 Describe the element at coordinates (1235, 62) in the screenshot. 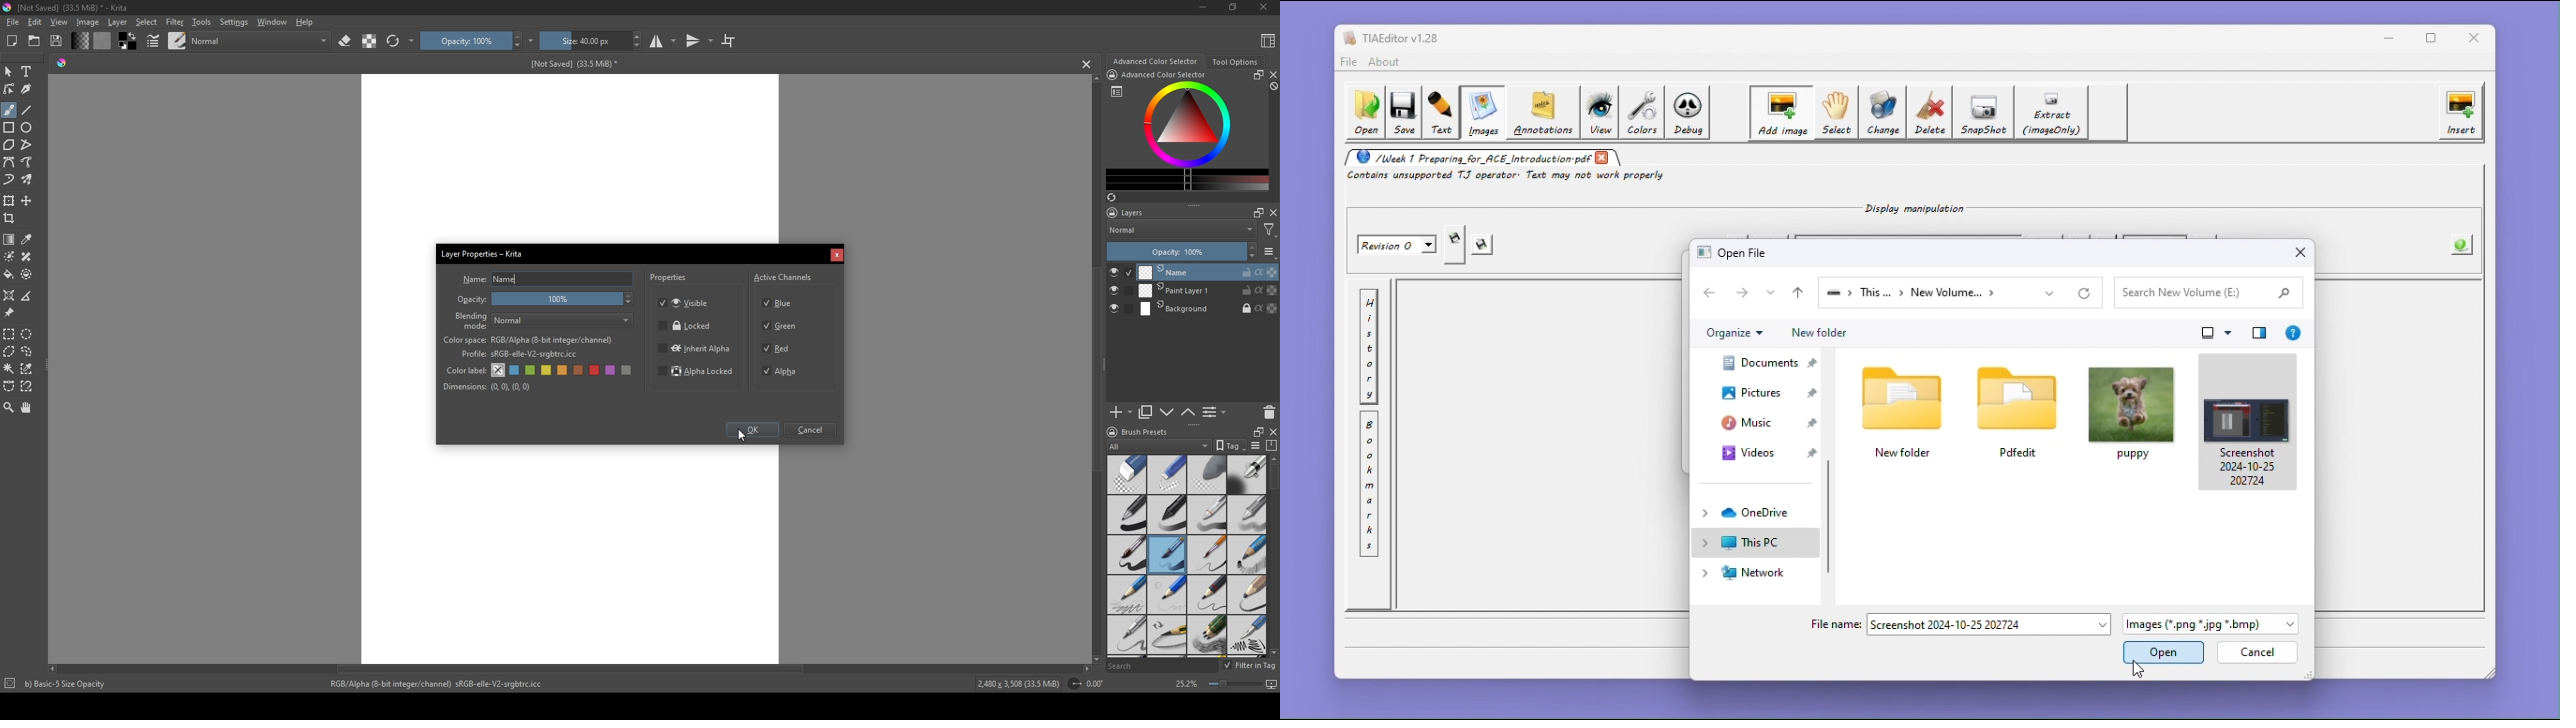

I see `Tool Options` at that location.